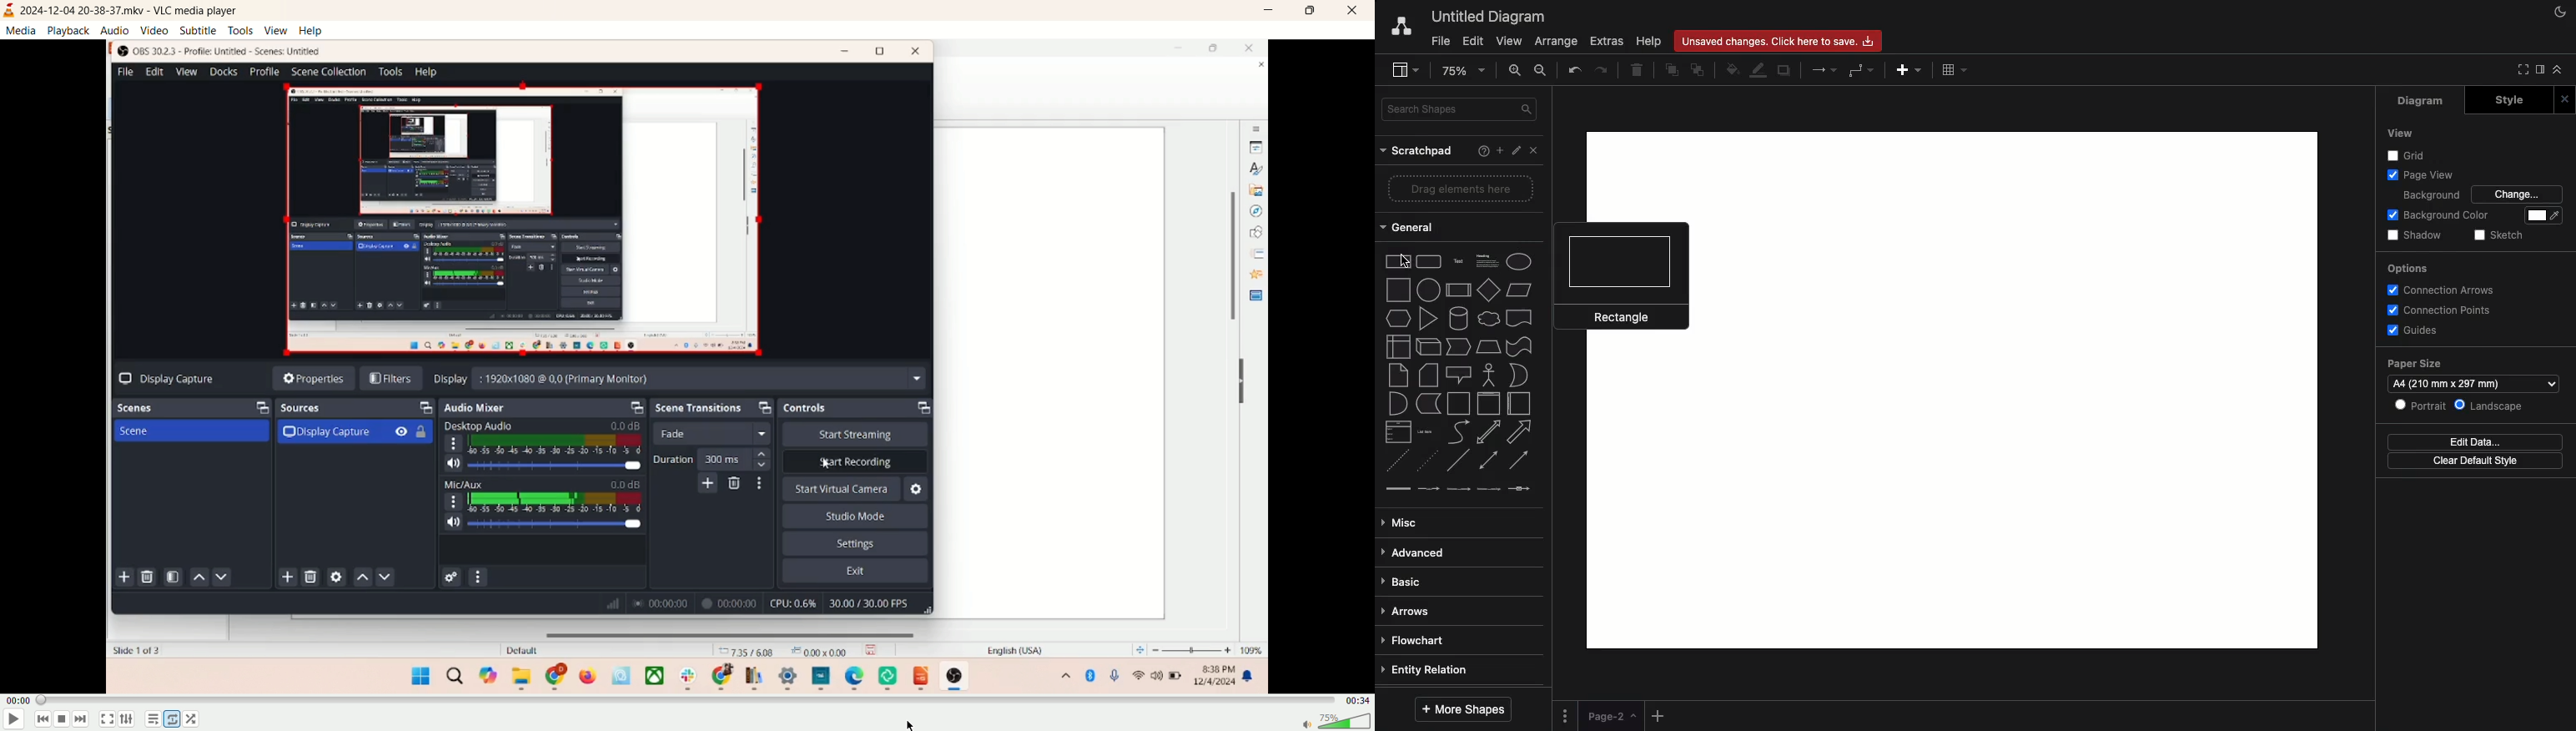 The height and width of the screenshot is (756, 2576). I want to click on circle, so click(1429, 290).